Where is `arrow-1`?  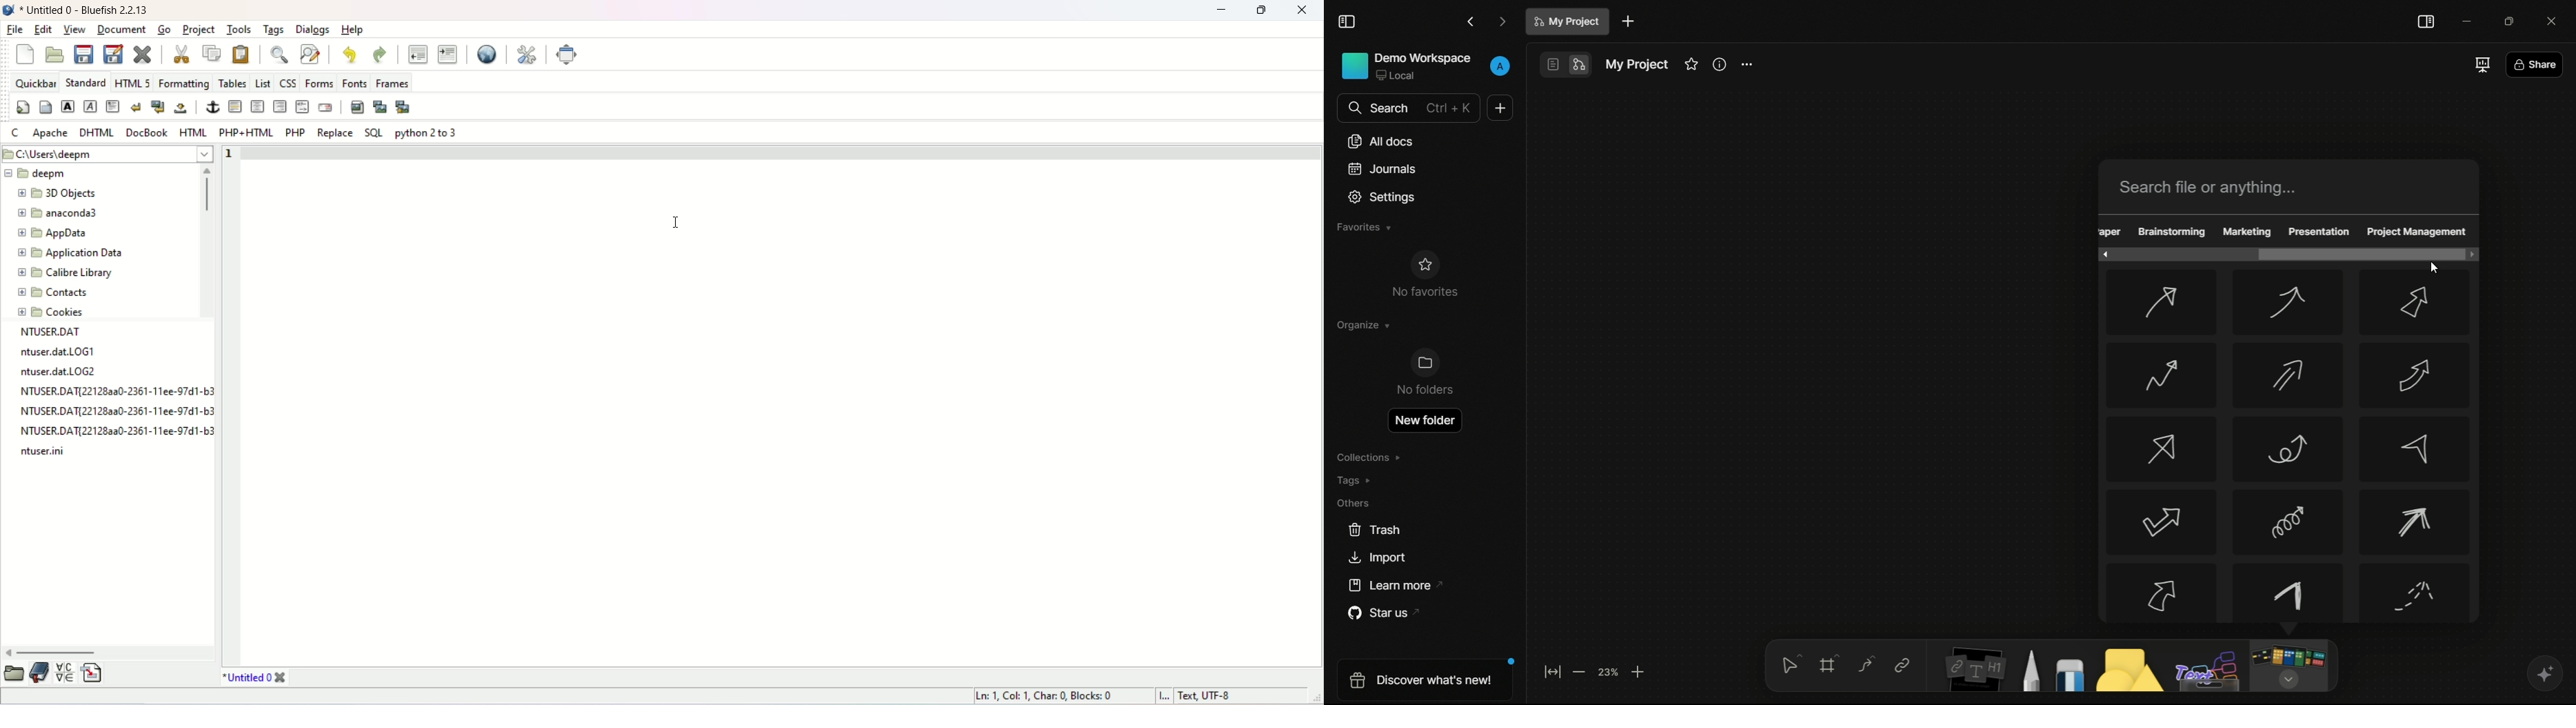 arrow-1 is located at coordinates (2160, 303).